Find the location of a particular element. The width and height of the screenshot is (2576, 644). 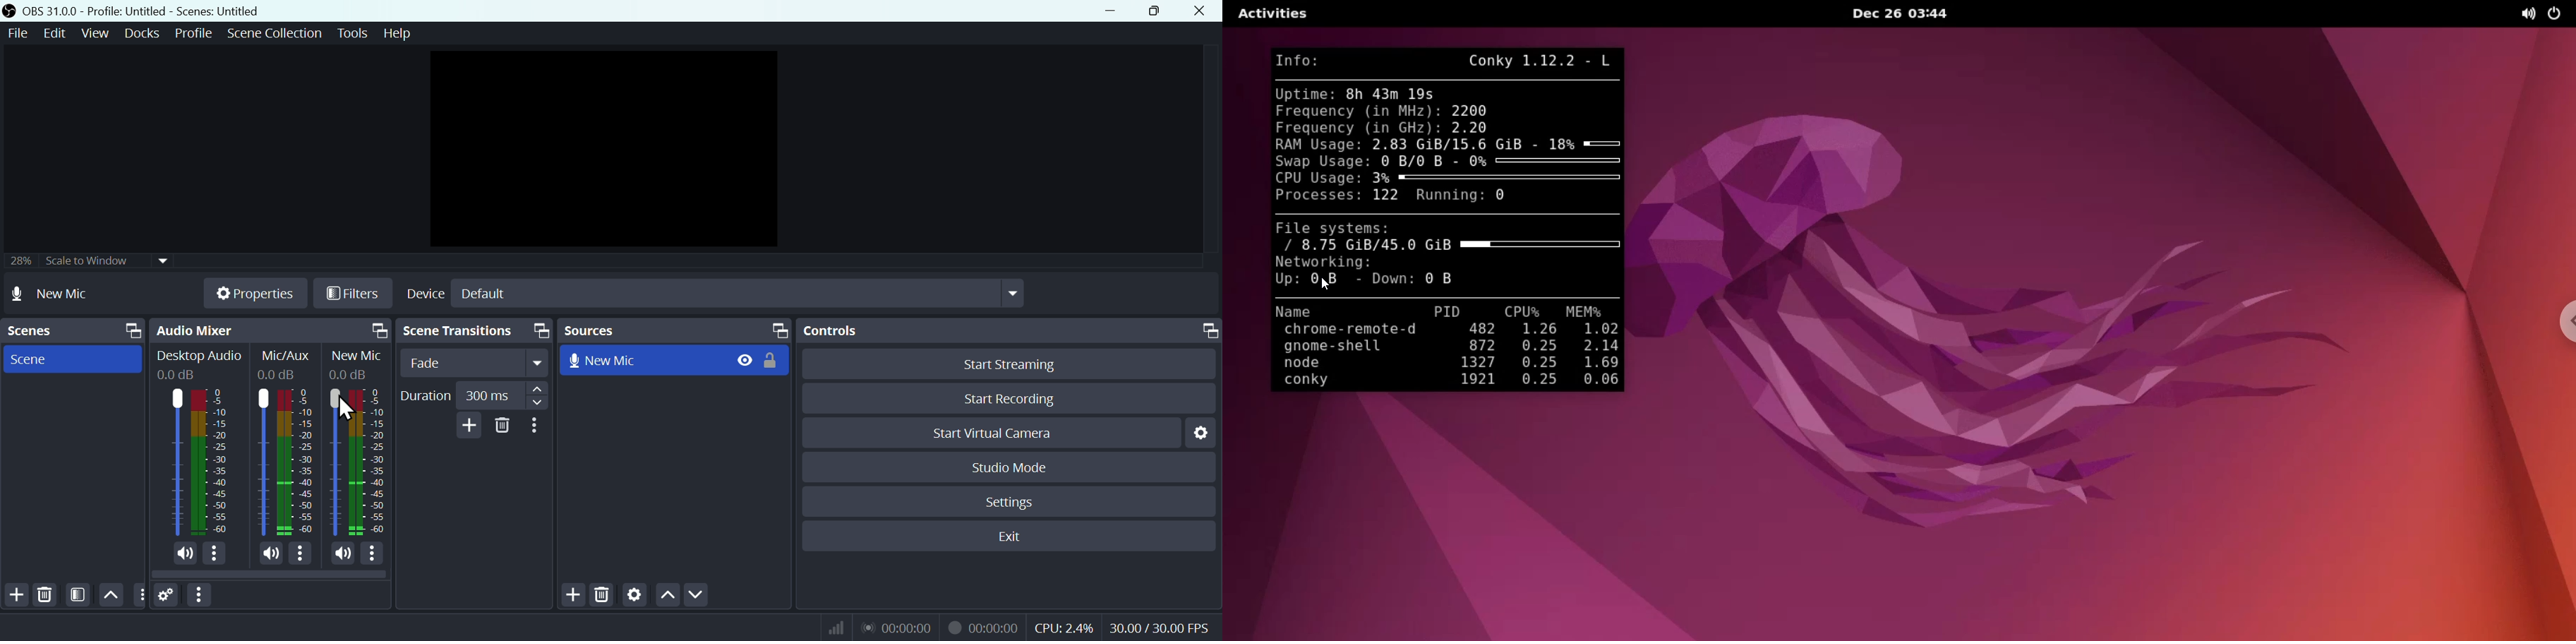

Mic/Aux is located at coordinates (262, 461).